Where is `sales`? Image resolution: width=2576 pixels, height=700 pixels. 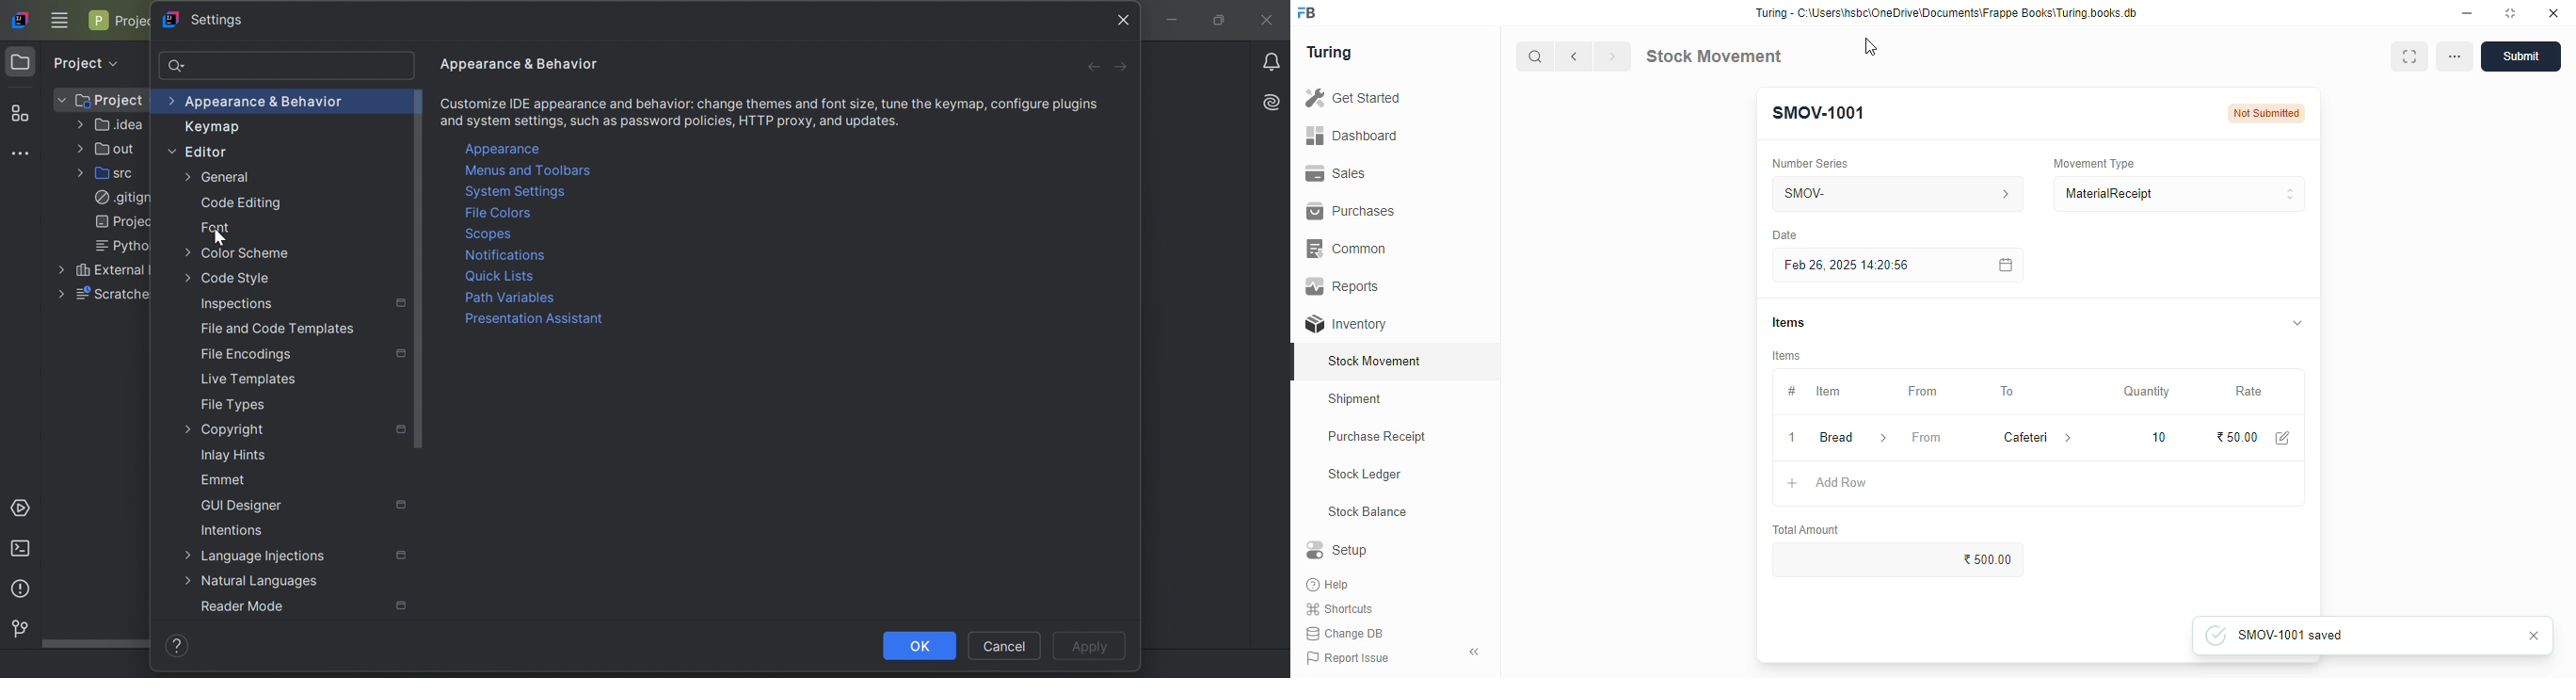
sales is located at coordinates (1336, 173).